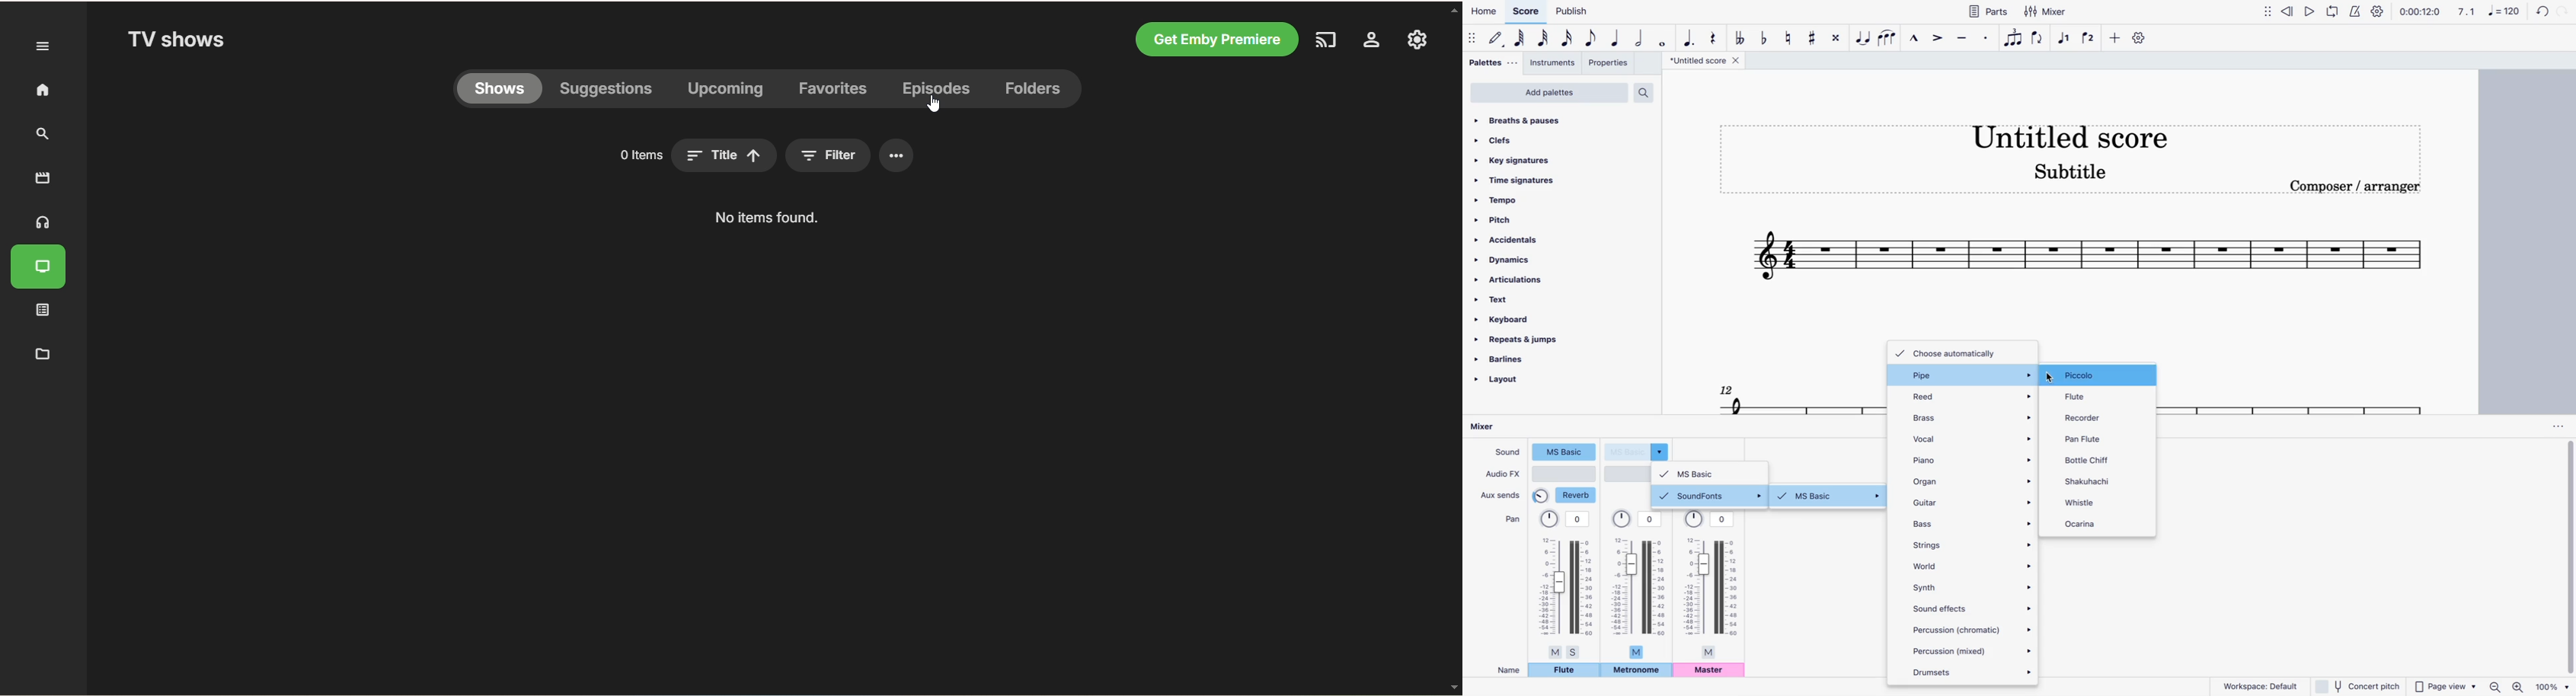 The height and width of the screenshot is (700, 2576). What do you see at coordinates (1538, 319) in the screenshot?
I see `keyboard` at bounding box center [1538, 319].